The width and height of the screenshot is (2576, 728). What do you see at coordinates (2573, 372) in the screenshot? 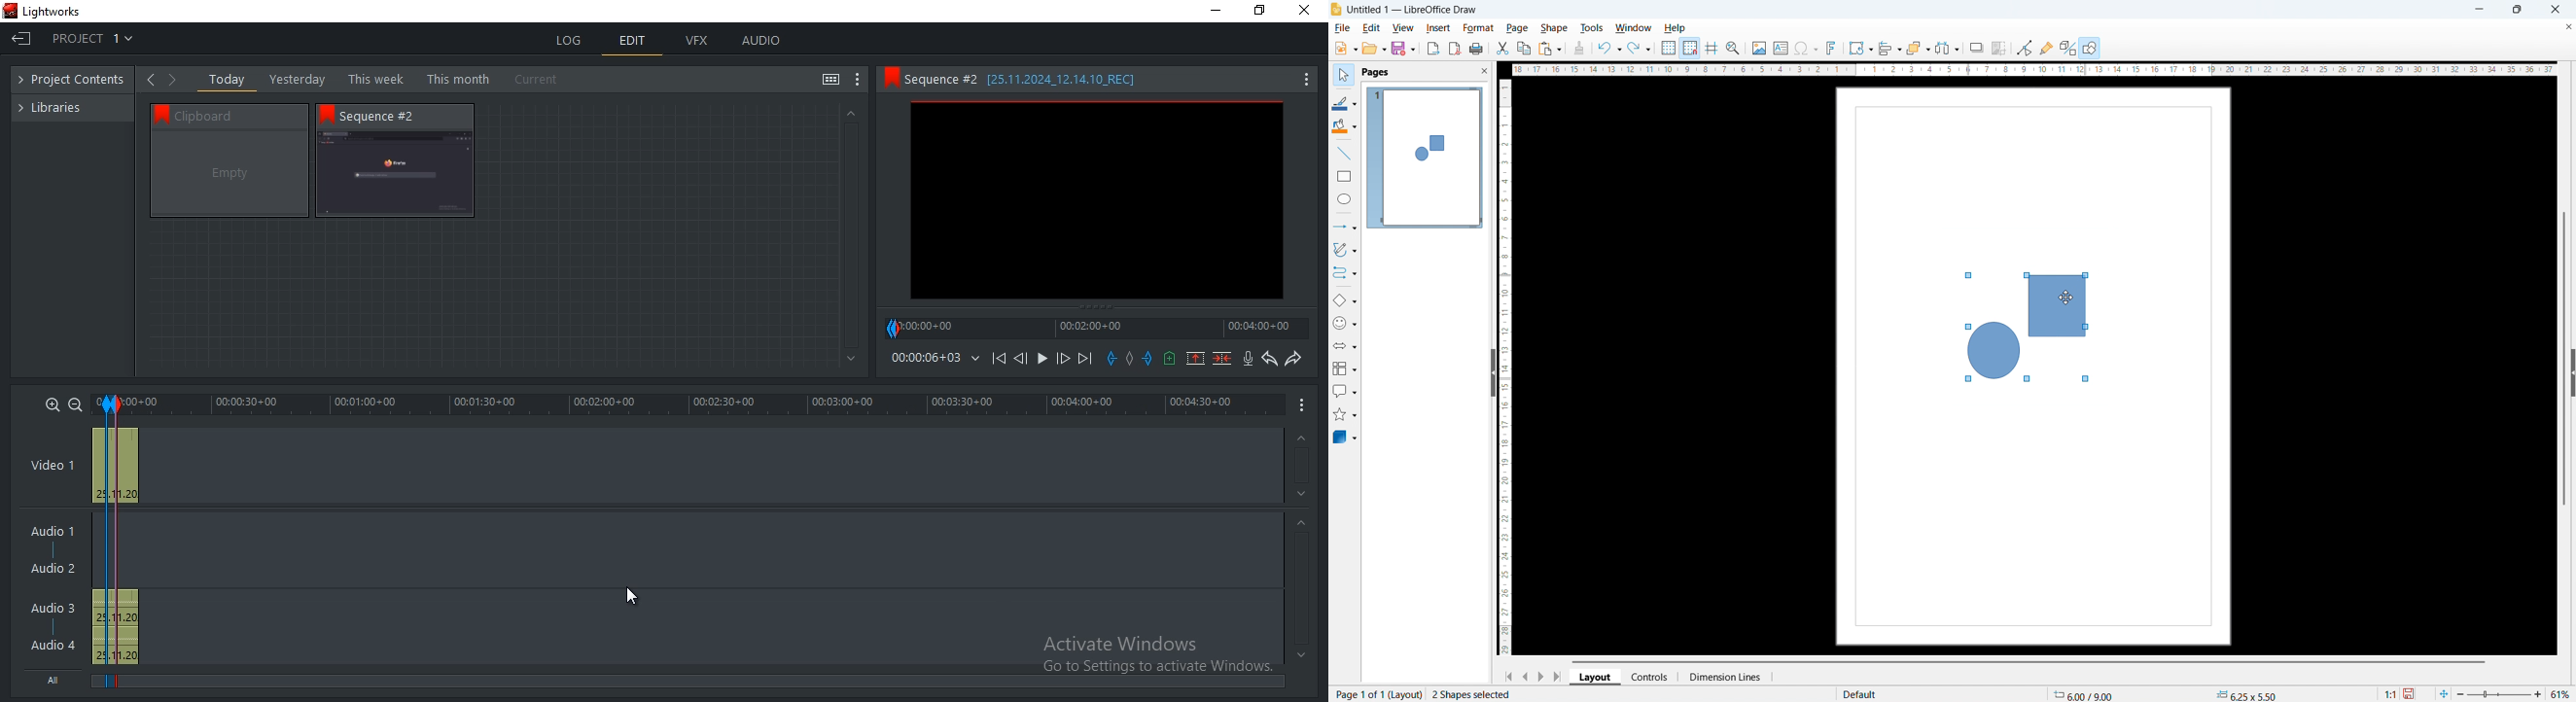
I see `expand sidebar` at bounding box center [2573, 372].